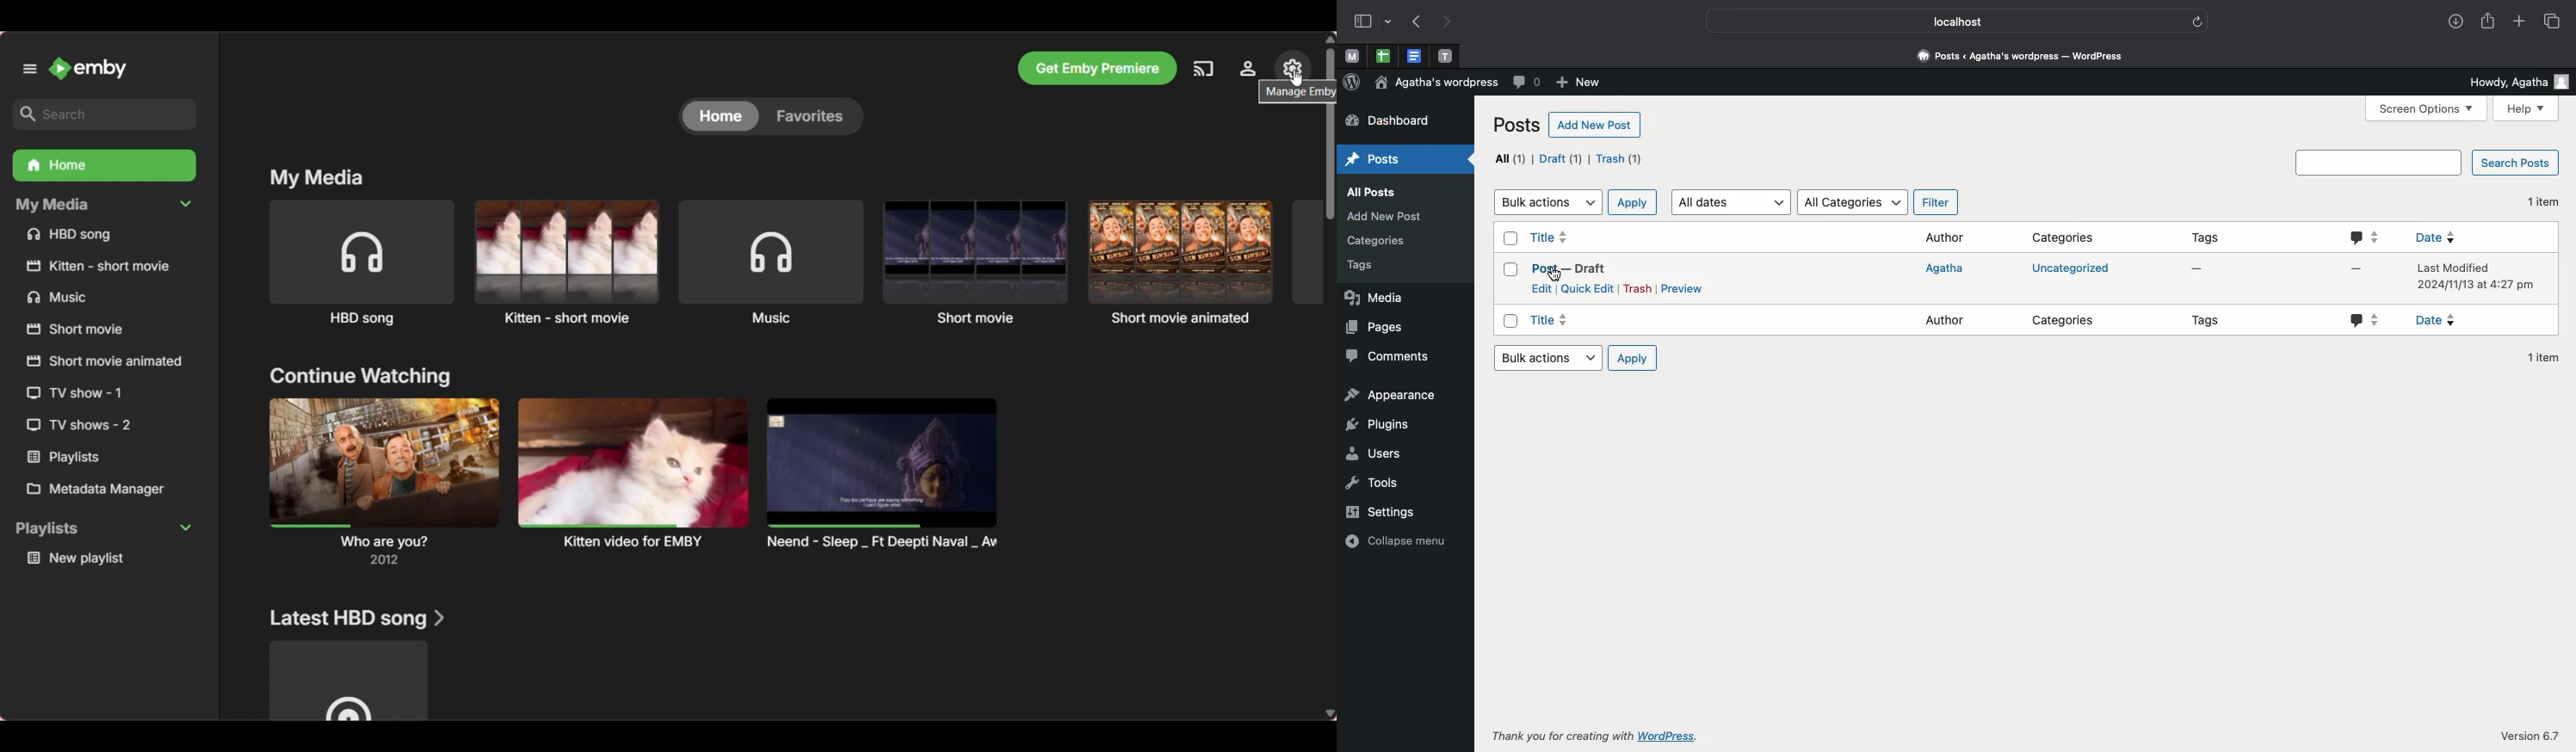 This screenshot has height=756, width=2576. What do you see at coordinates (2209, 324) in the screenshot?
I see `Tags` at bounding box center [2209, 324].